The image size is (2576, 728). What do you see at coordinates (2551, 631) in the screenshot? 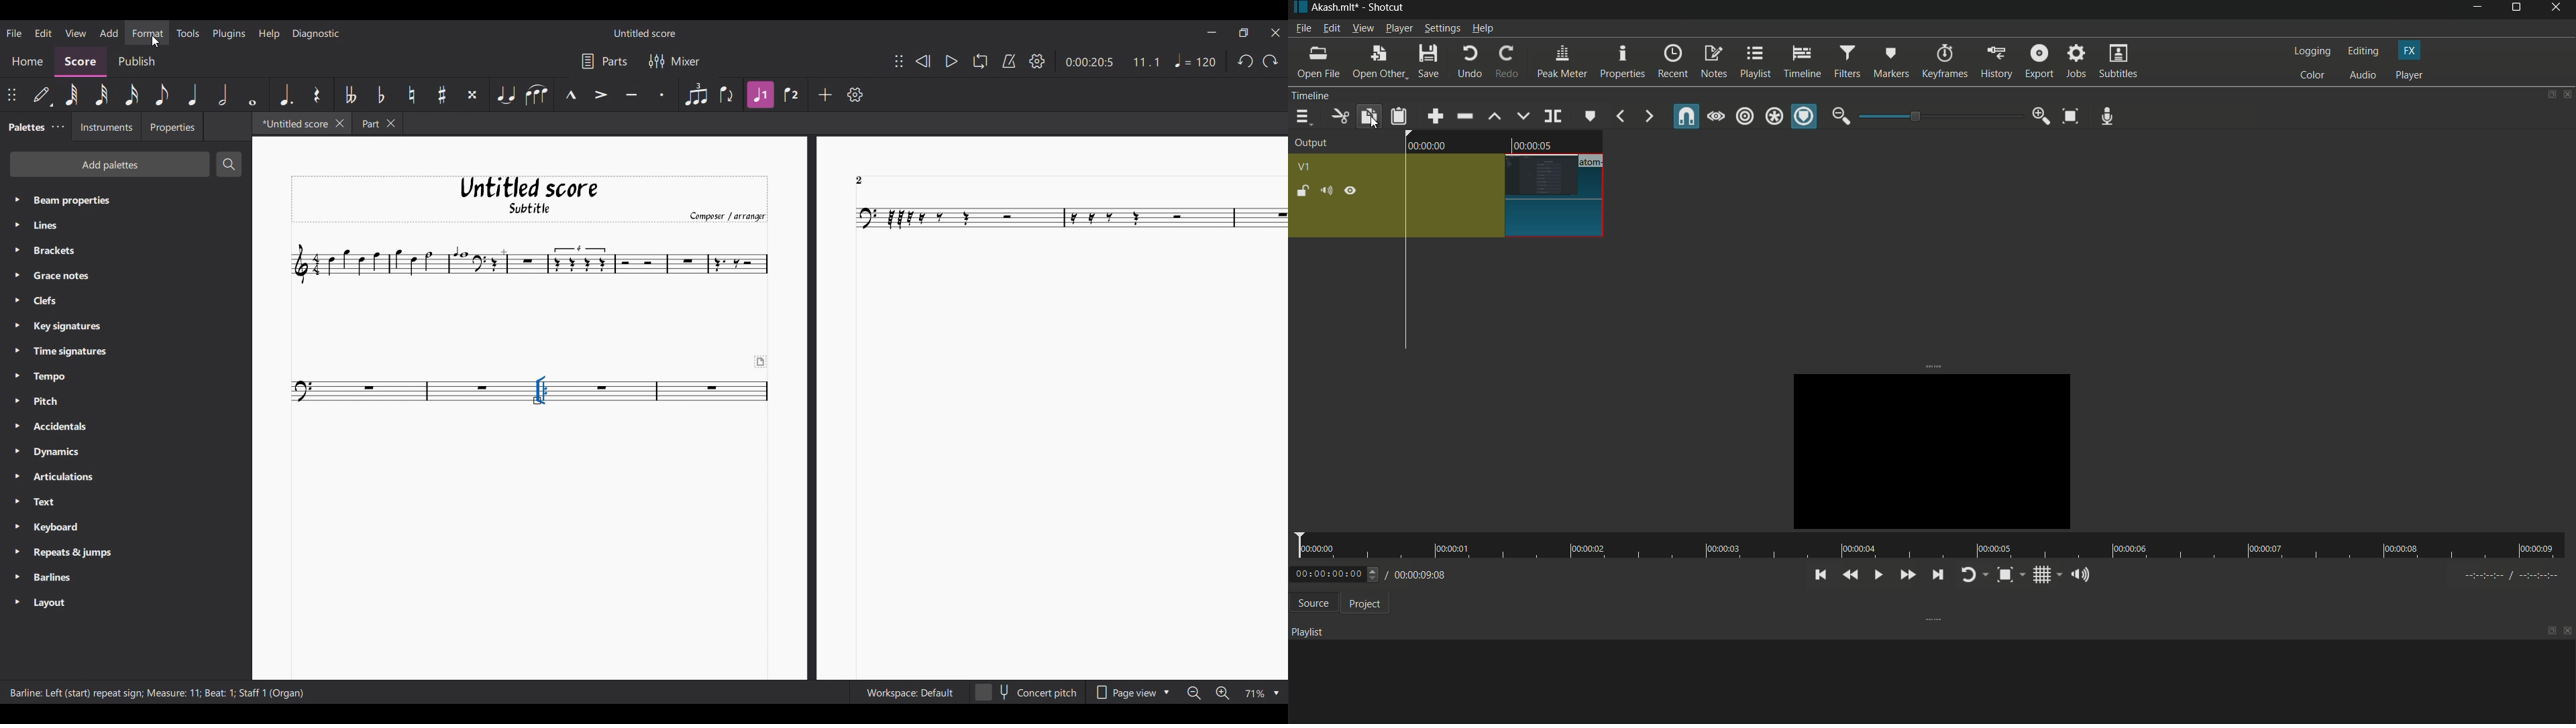
I see `maximize` at bounding box center [2551, 631].